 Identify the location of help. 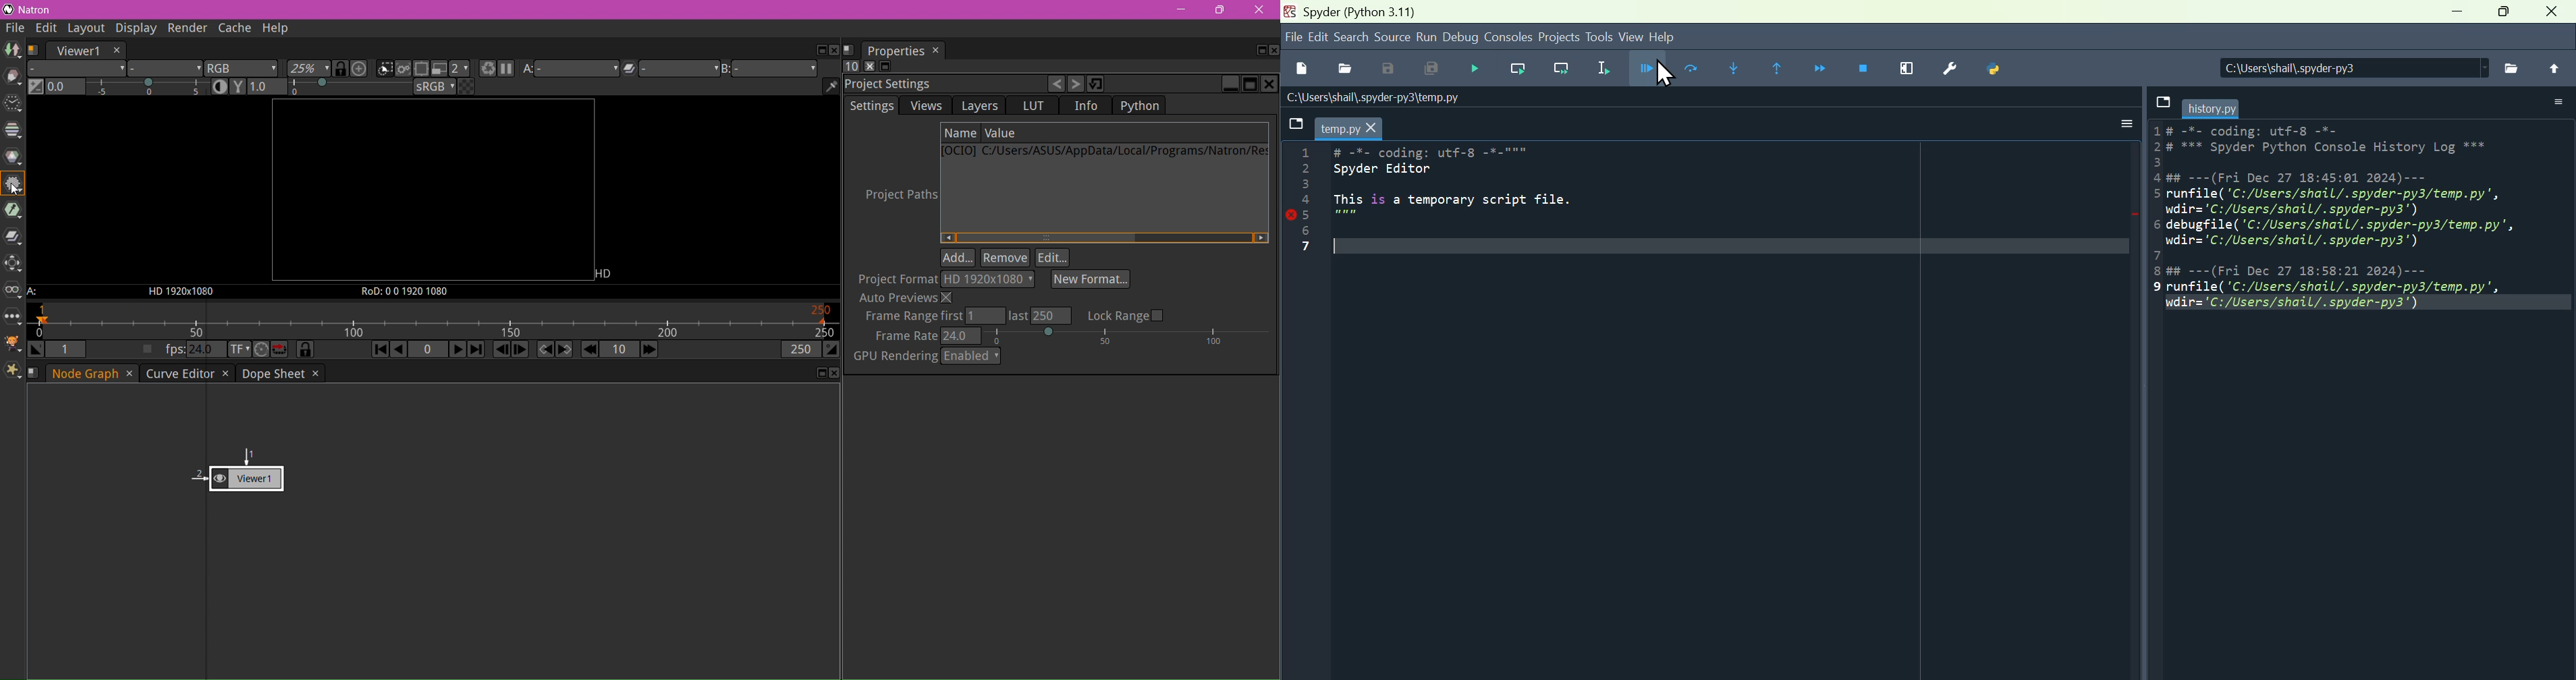
(1665, 36).